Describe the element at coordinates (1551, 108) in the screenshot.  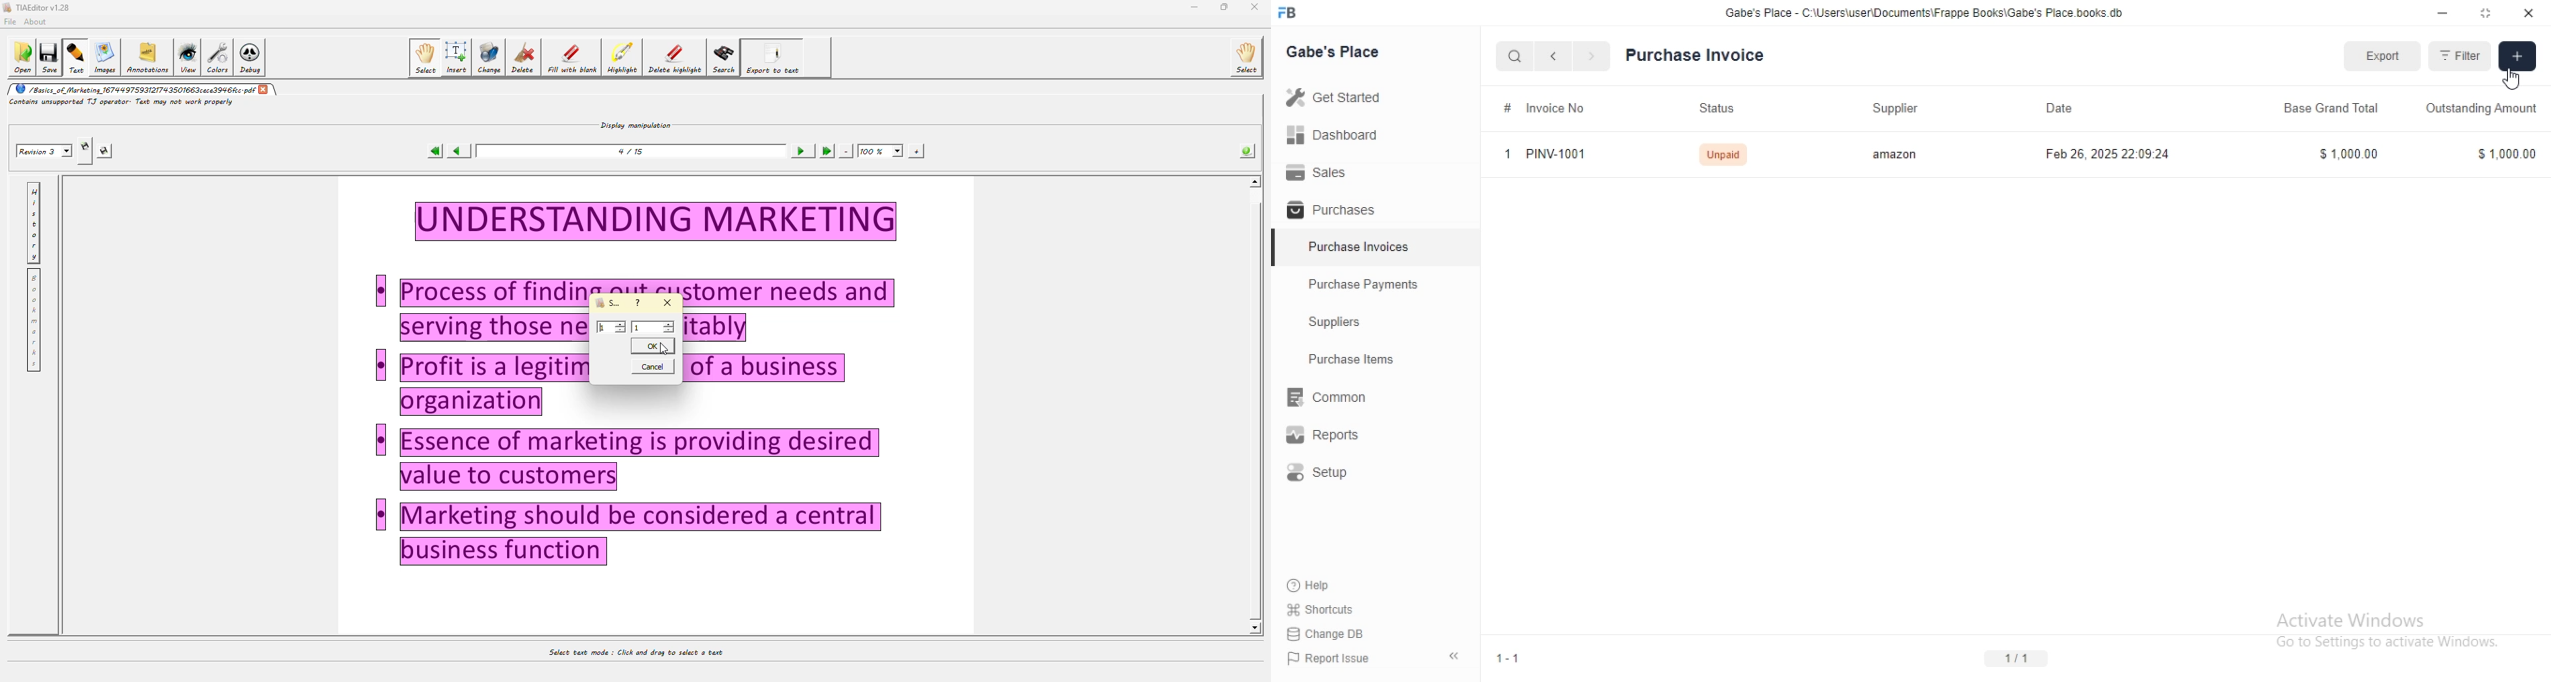
I see `# Invoice No` at that location.